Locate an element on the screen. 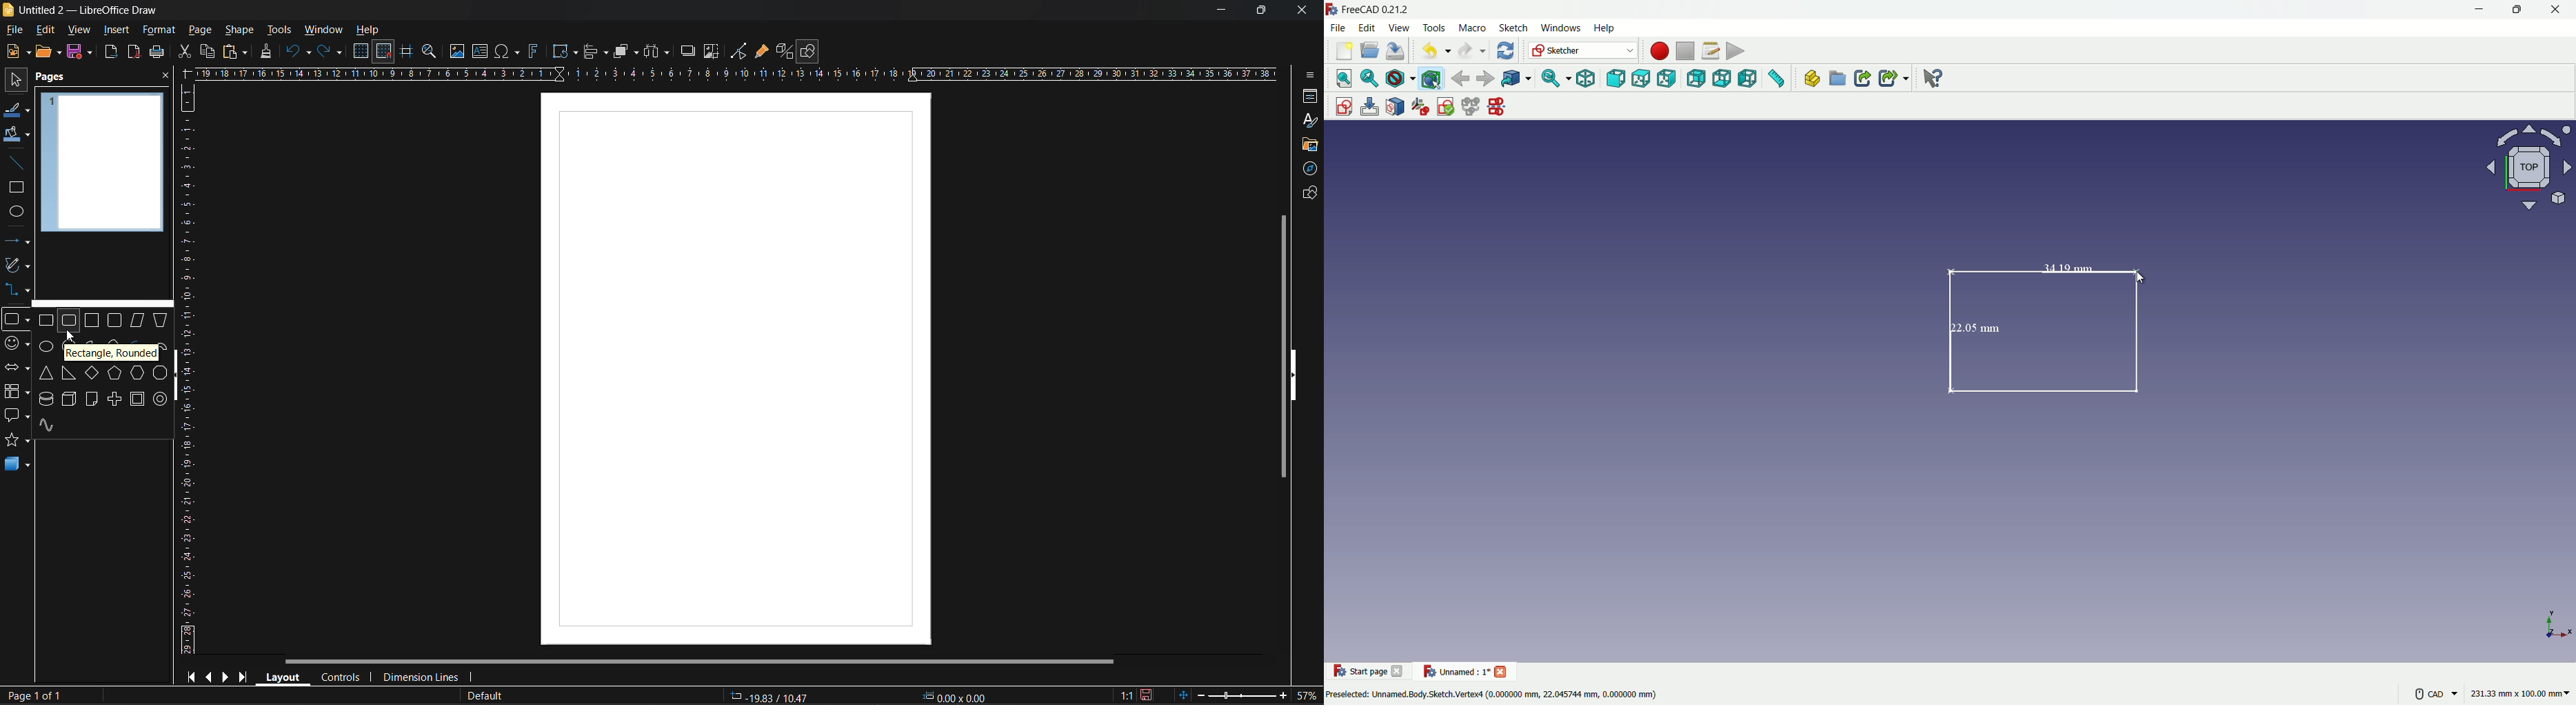 This screenshot has height=728, width=2576. open folder is located at coordinates (1368, 52).